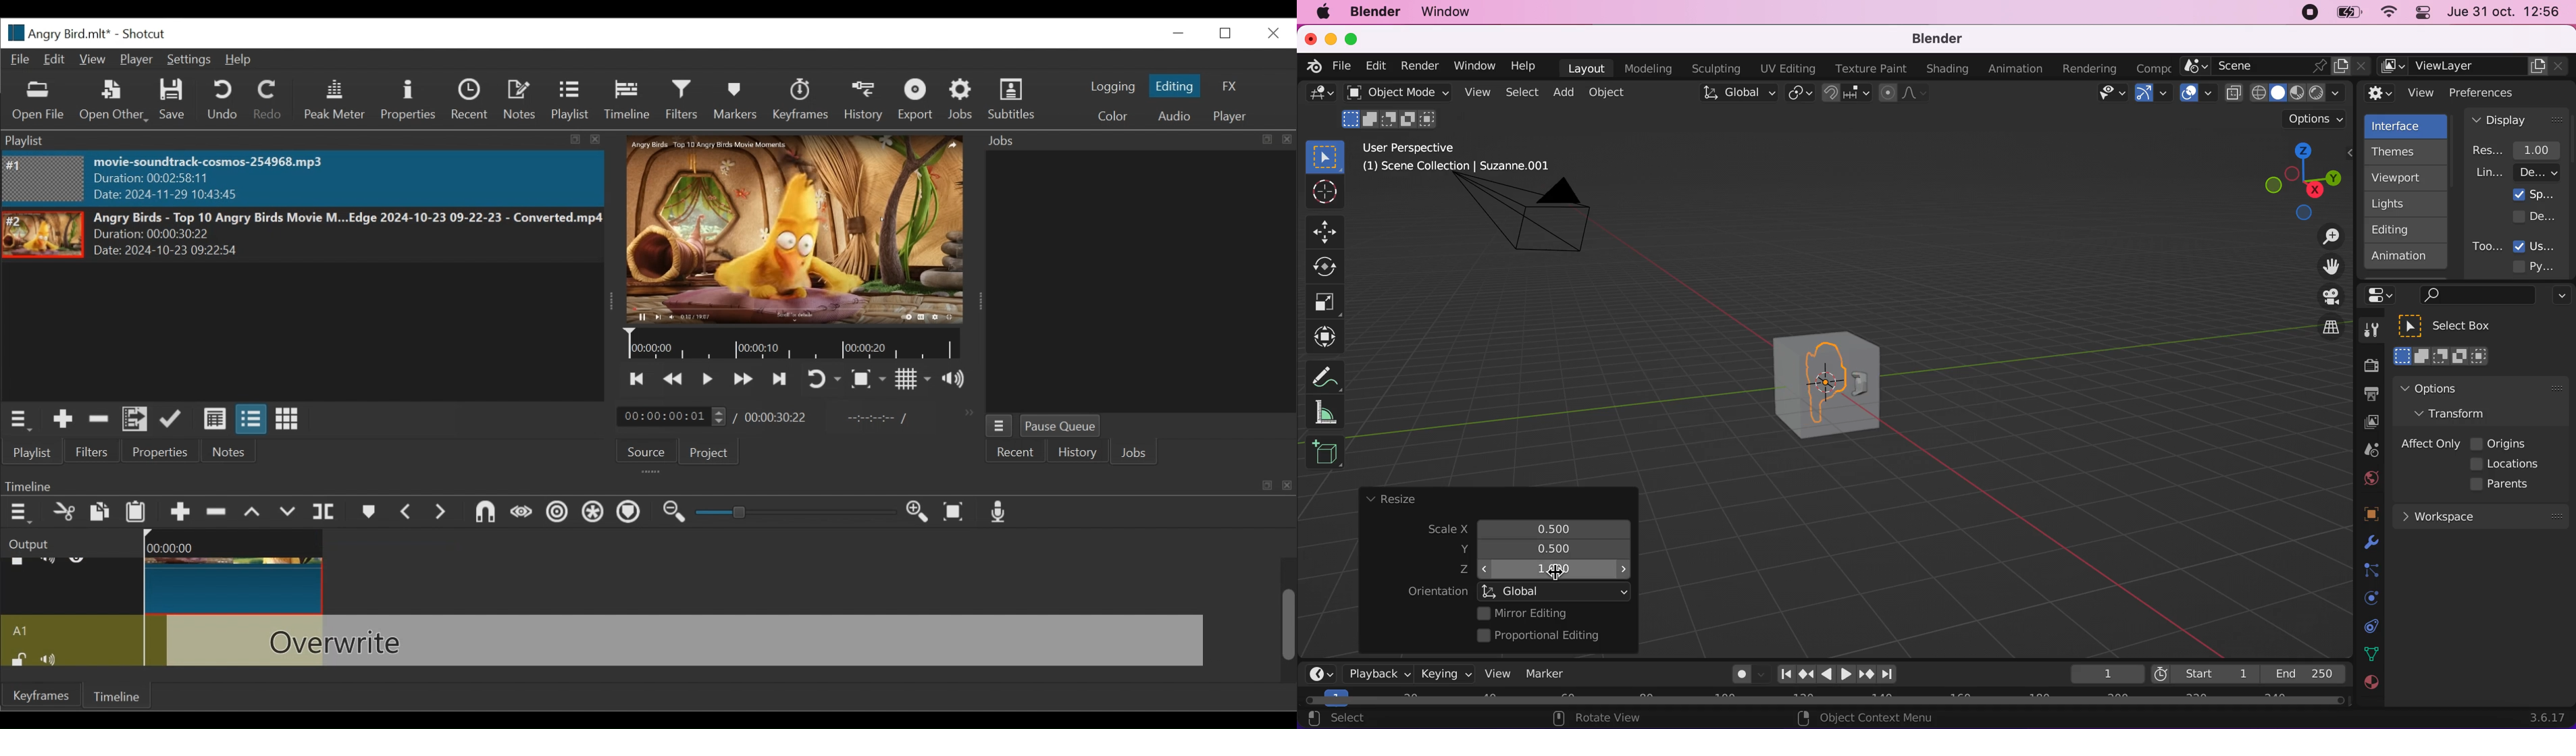 This screenshot has width=2576, height=756. Describe the element at coordinates (120, 695) in the screenshot. I see `Timeline` at that location.